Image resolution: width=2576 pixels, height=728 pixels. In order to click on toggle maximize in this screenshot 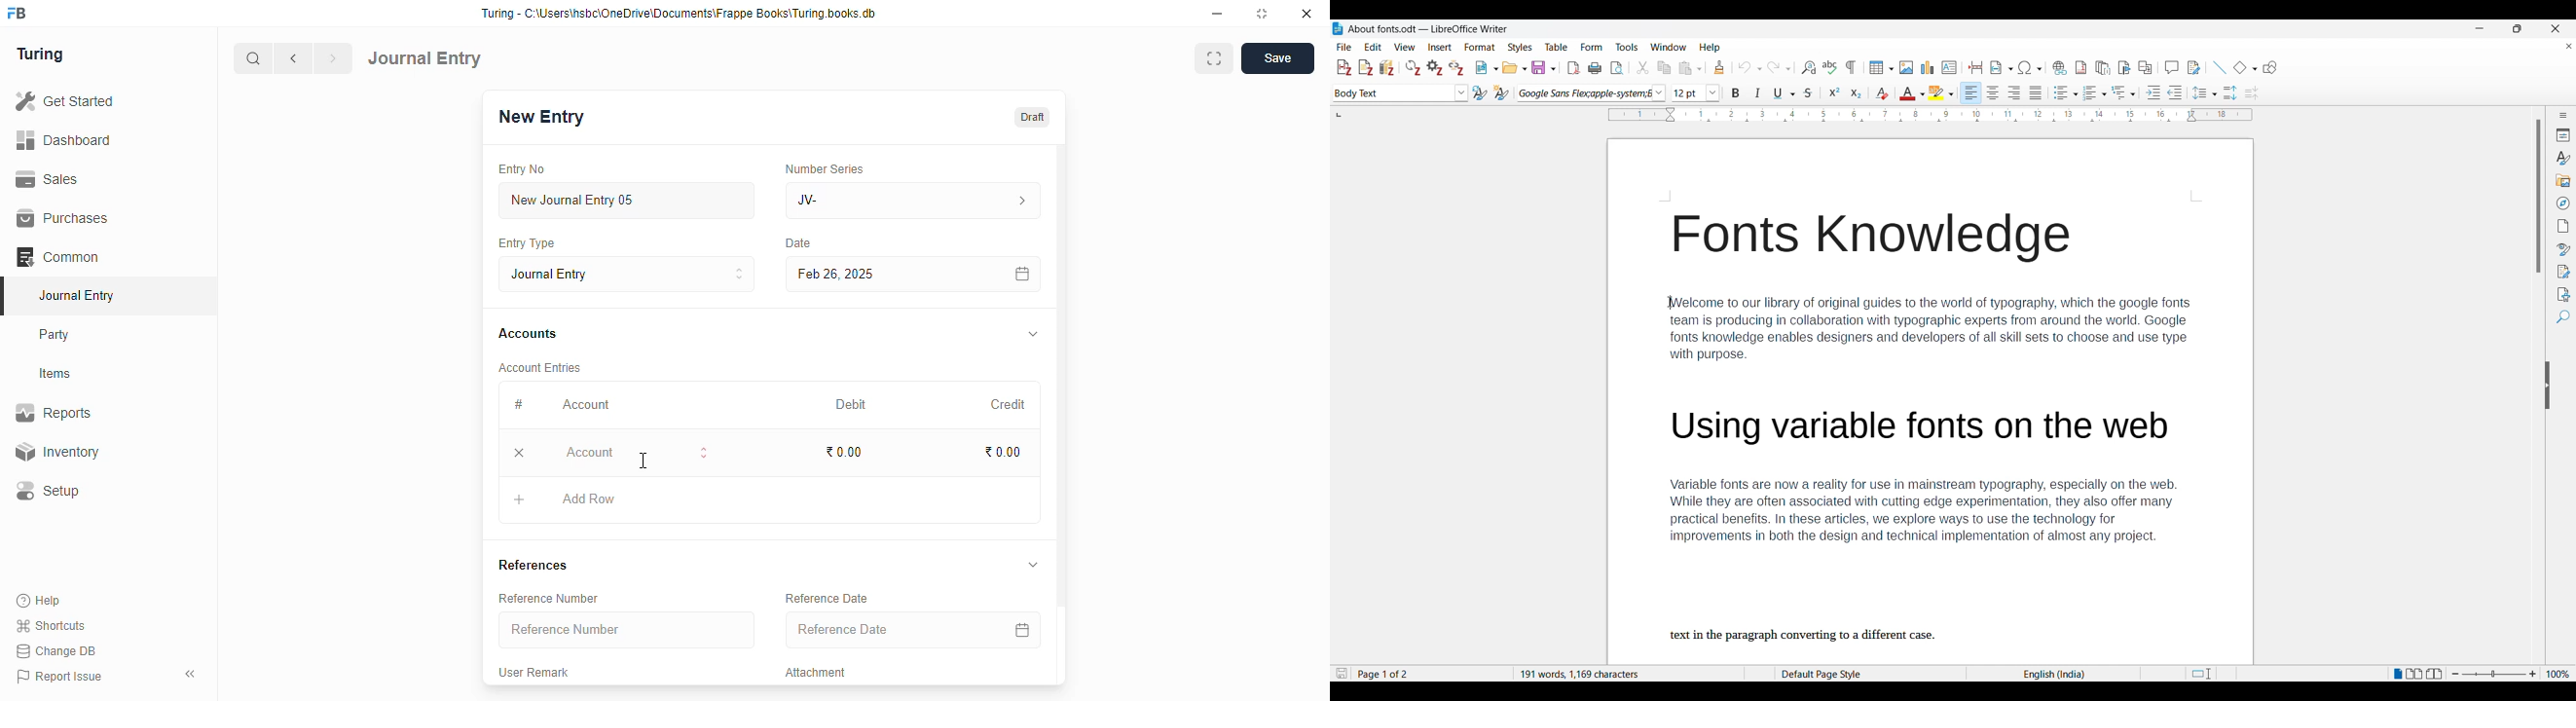, I will do `click(1262, 14)`.